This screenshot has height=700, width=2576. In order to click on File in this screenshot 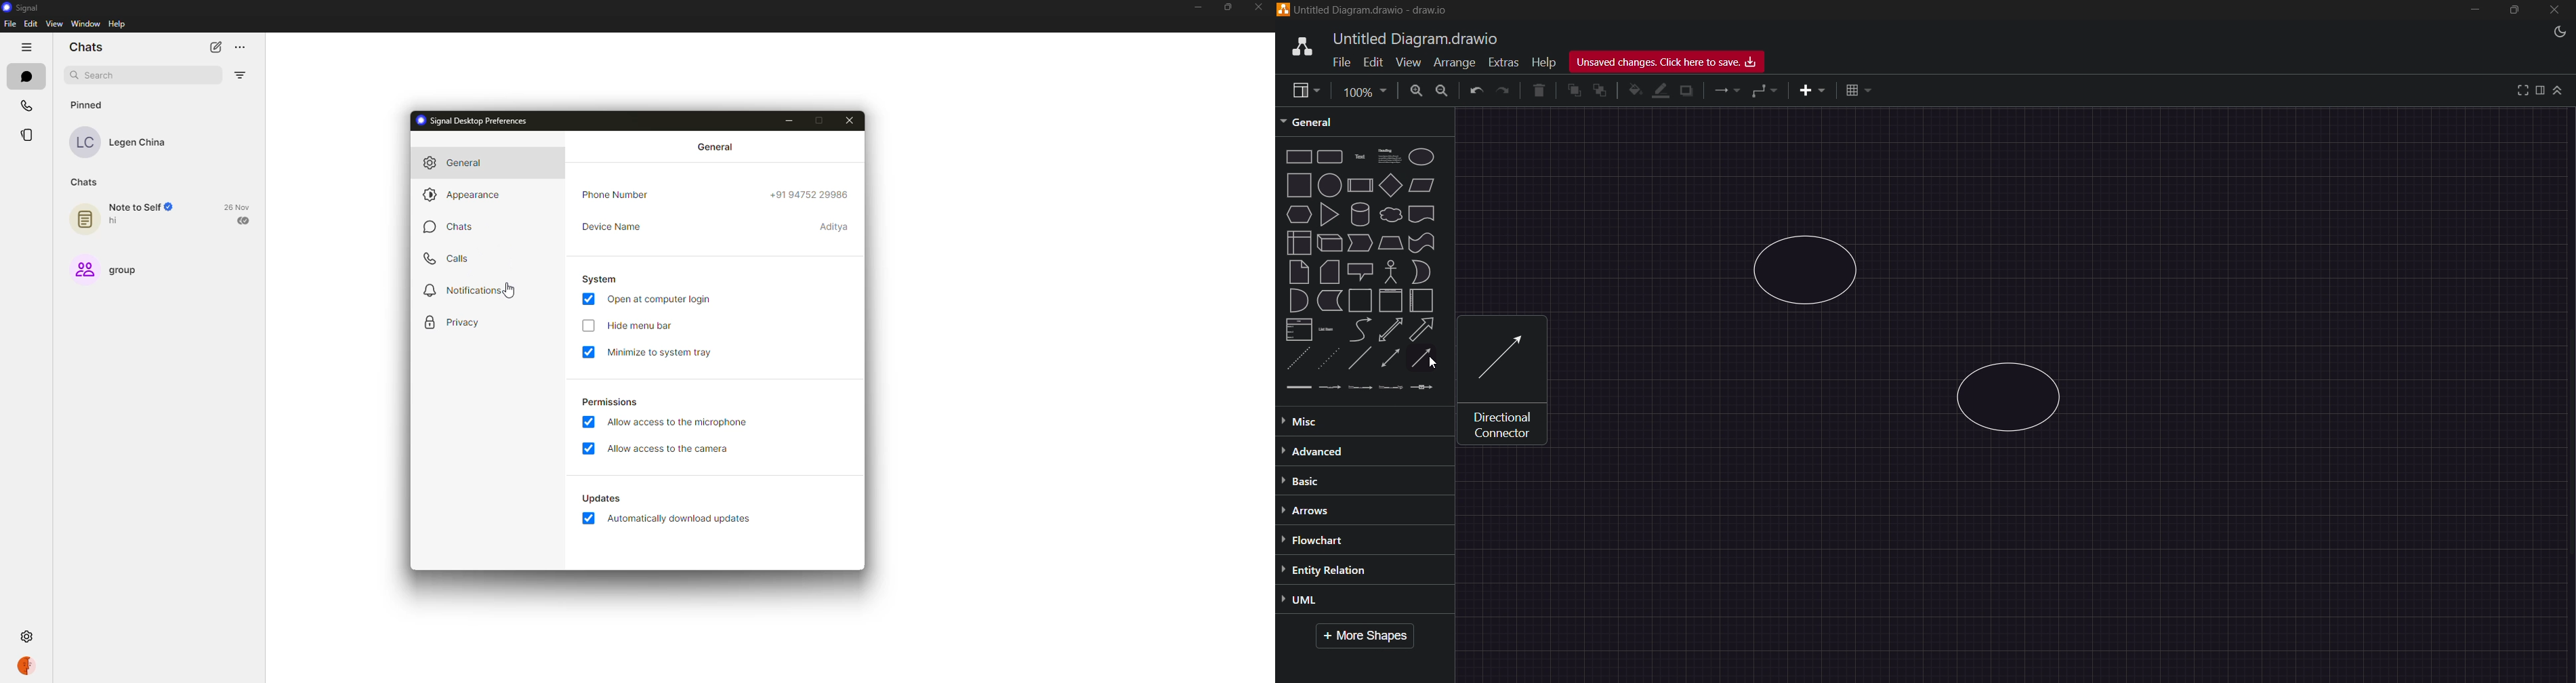, I will do `click(1339, 63)`.